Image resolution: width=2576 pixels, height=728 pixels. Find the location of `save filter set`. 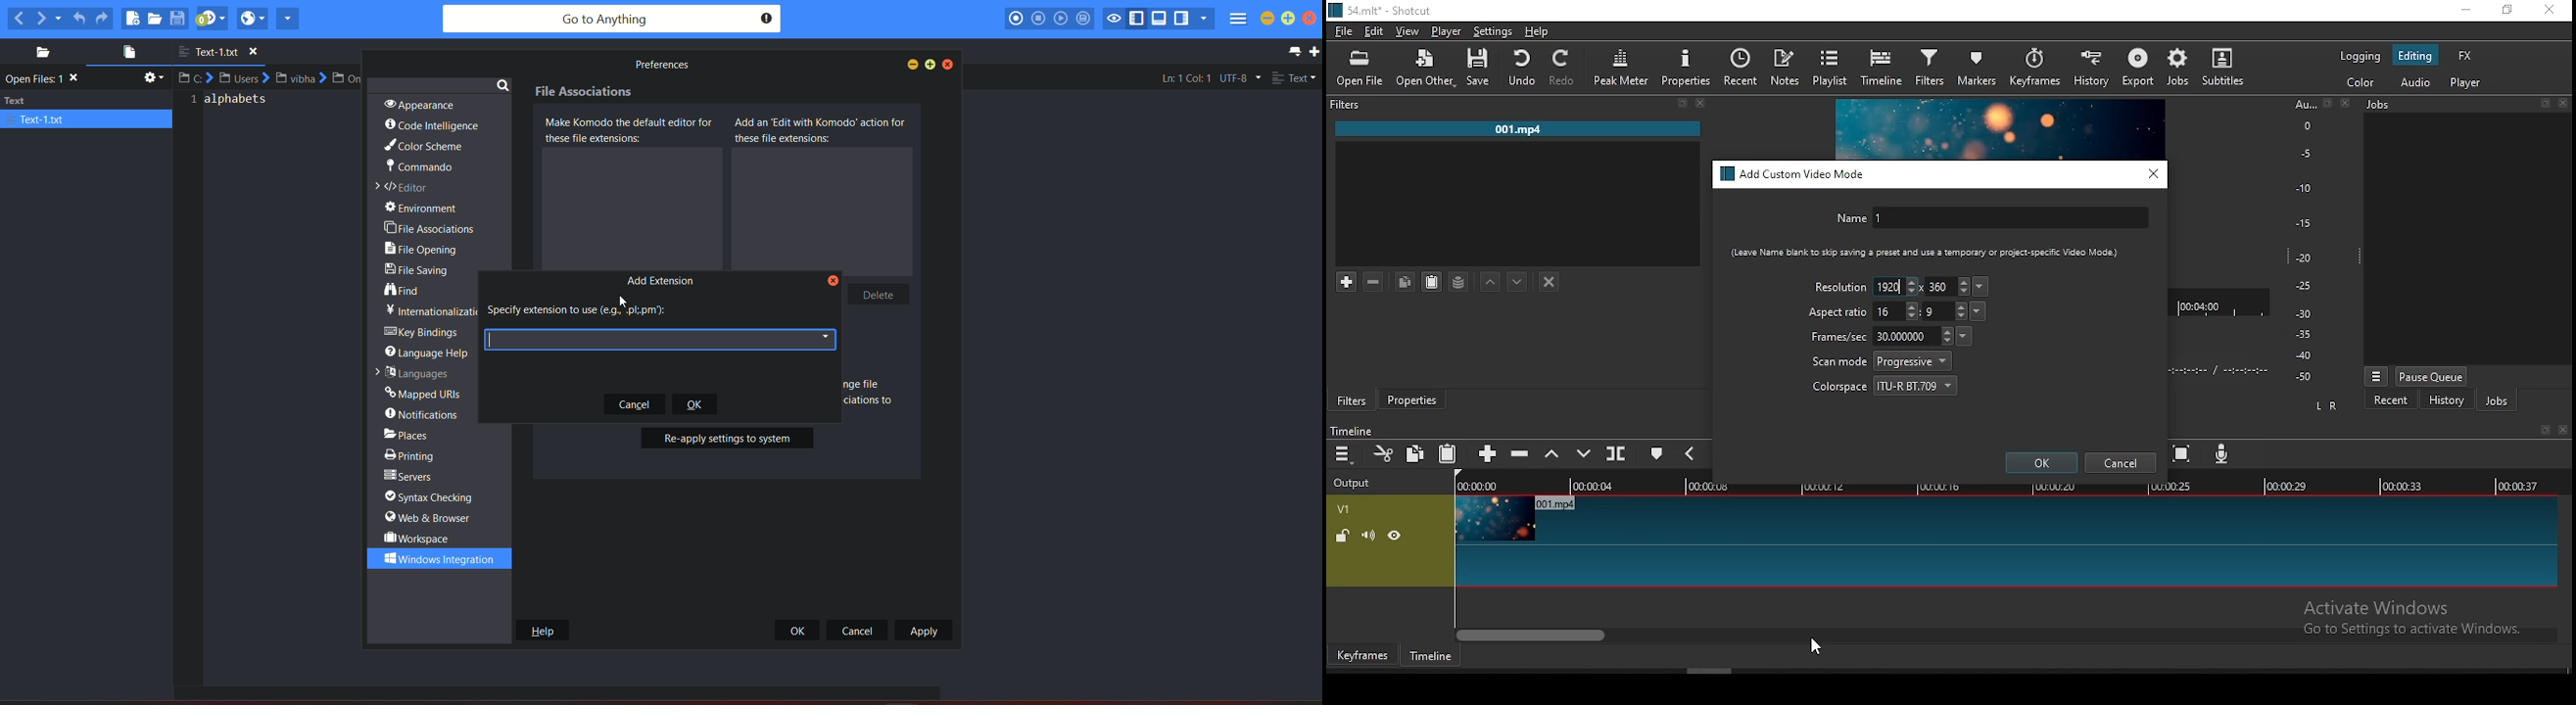

save filter set is located at coordinates (1458, 279).